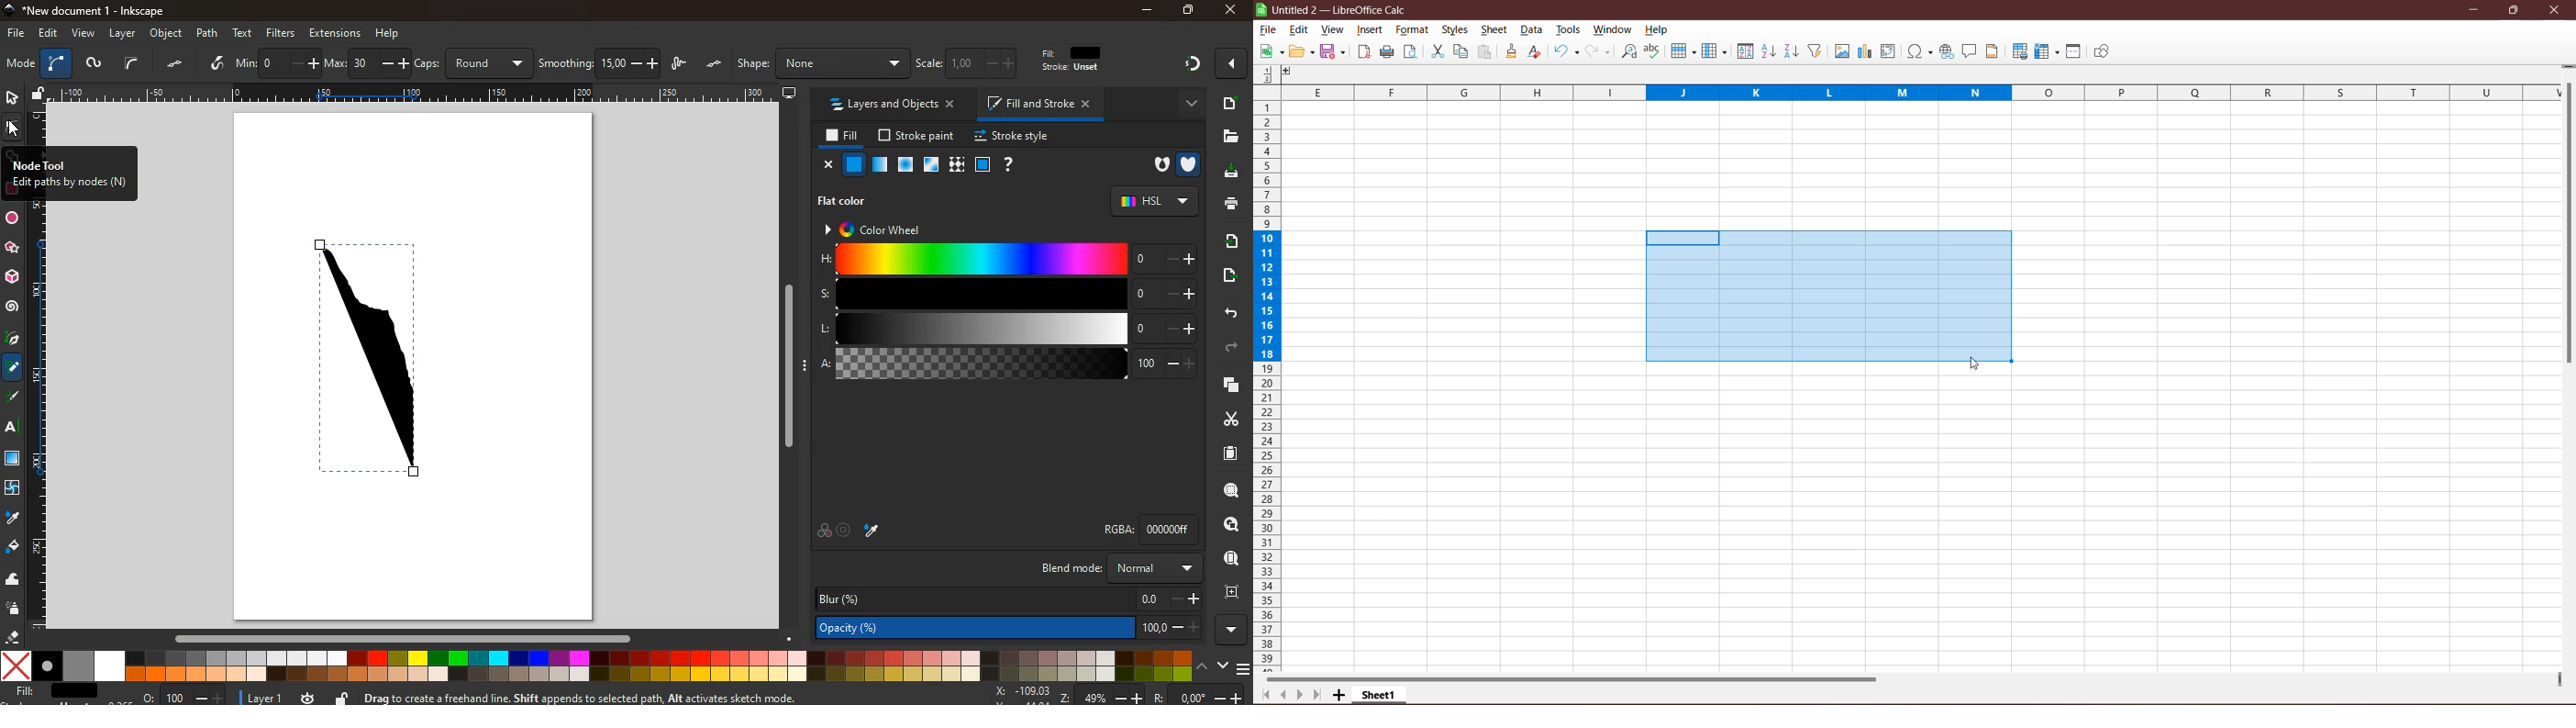  What do you see at coordinates (1569, 29) in the screenshot?
I see `Tools` at bounding box center [1569, 29].